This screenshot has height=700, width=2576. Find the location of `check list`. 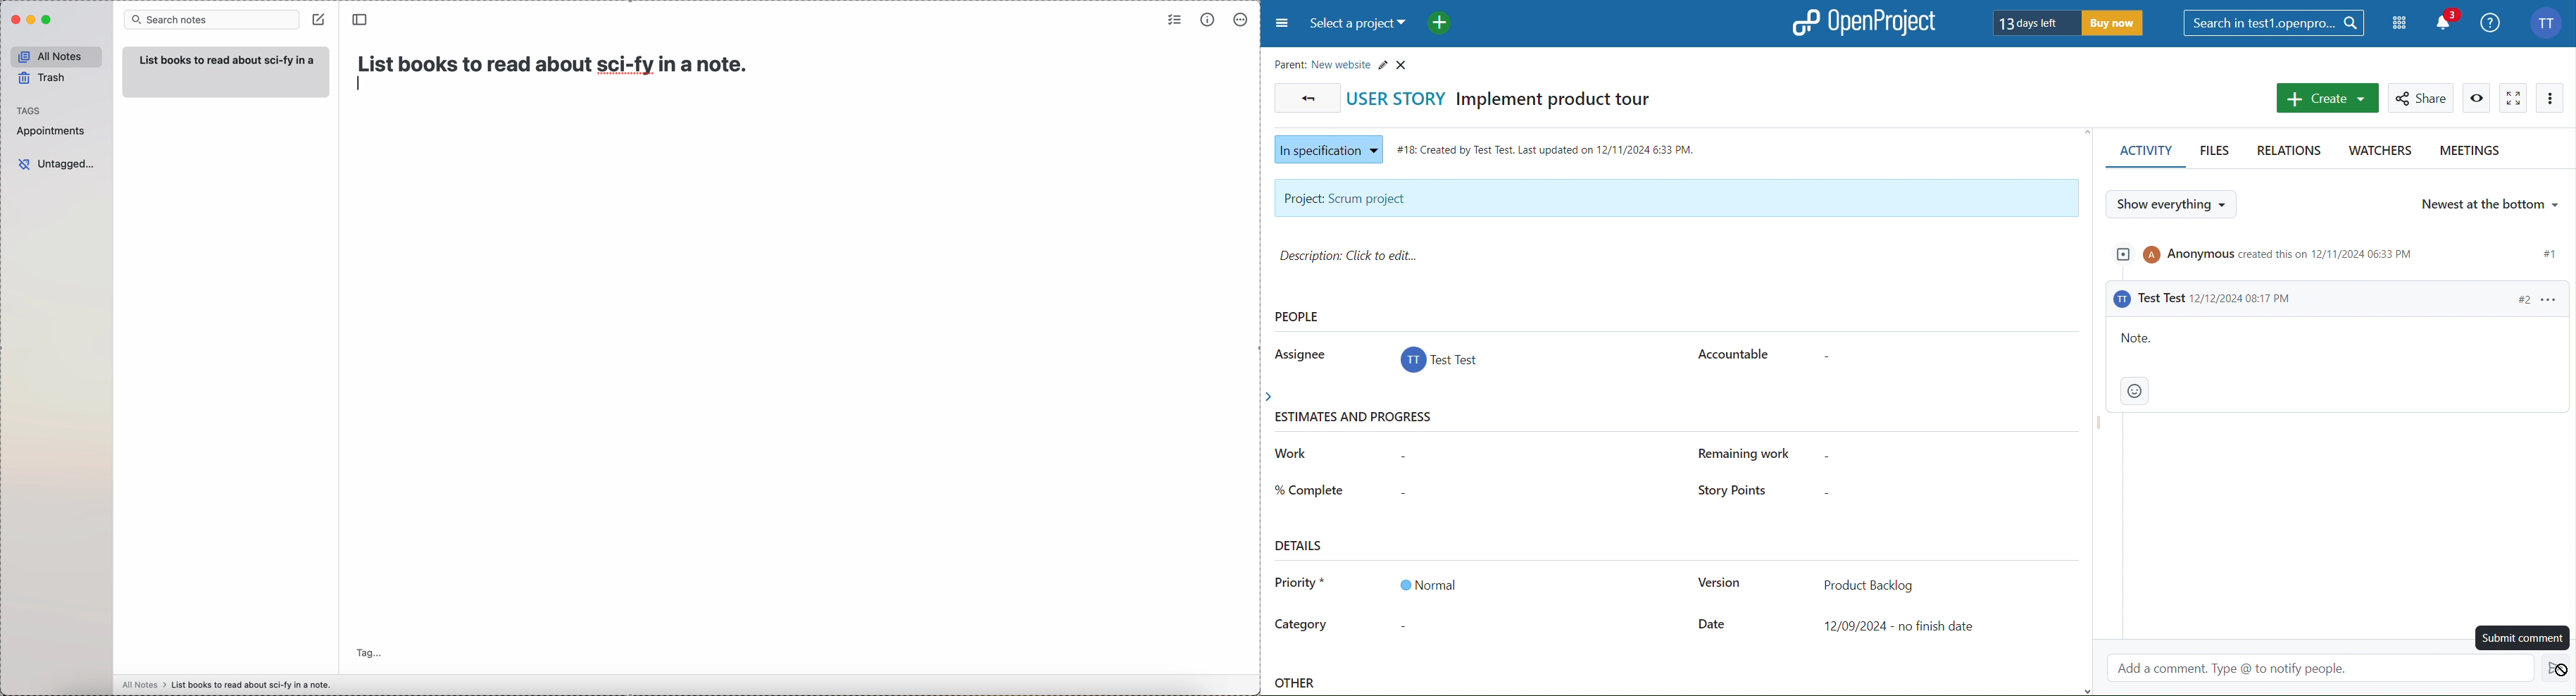

check list is located at coordinates (1175, 20).